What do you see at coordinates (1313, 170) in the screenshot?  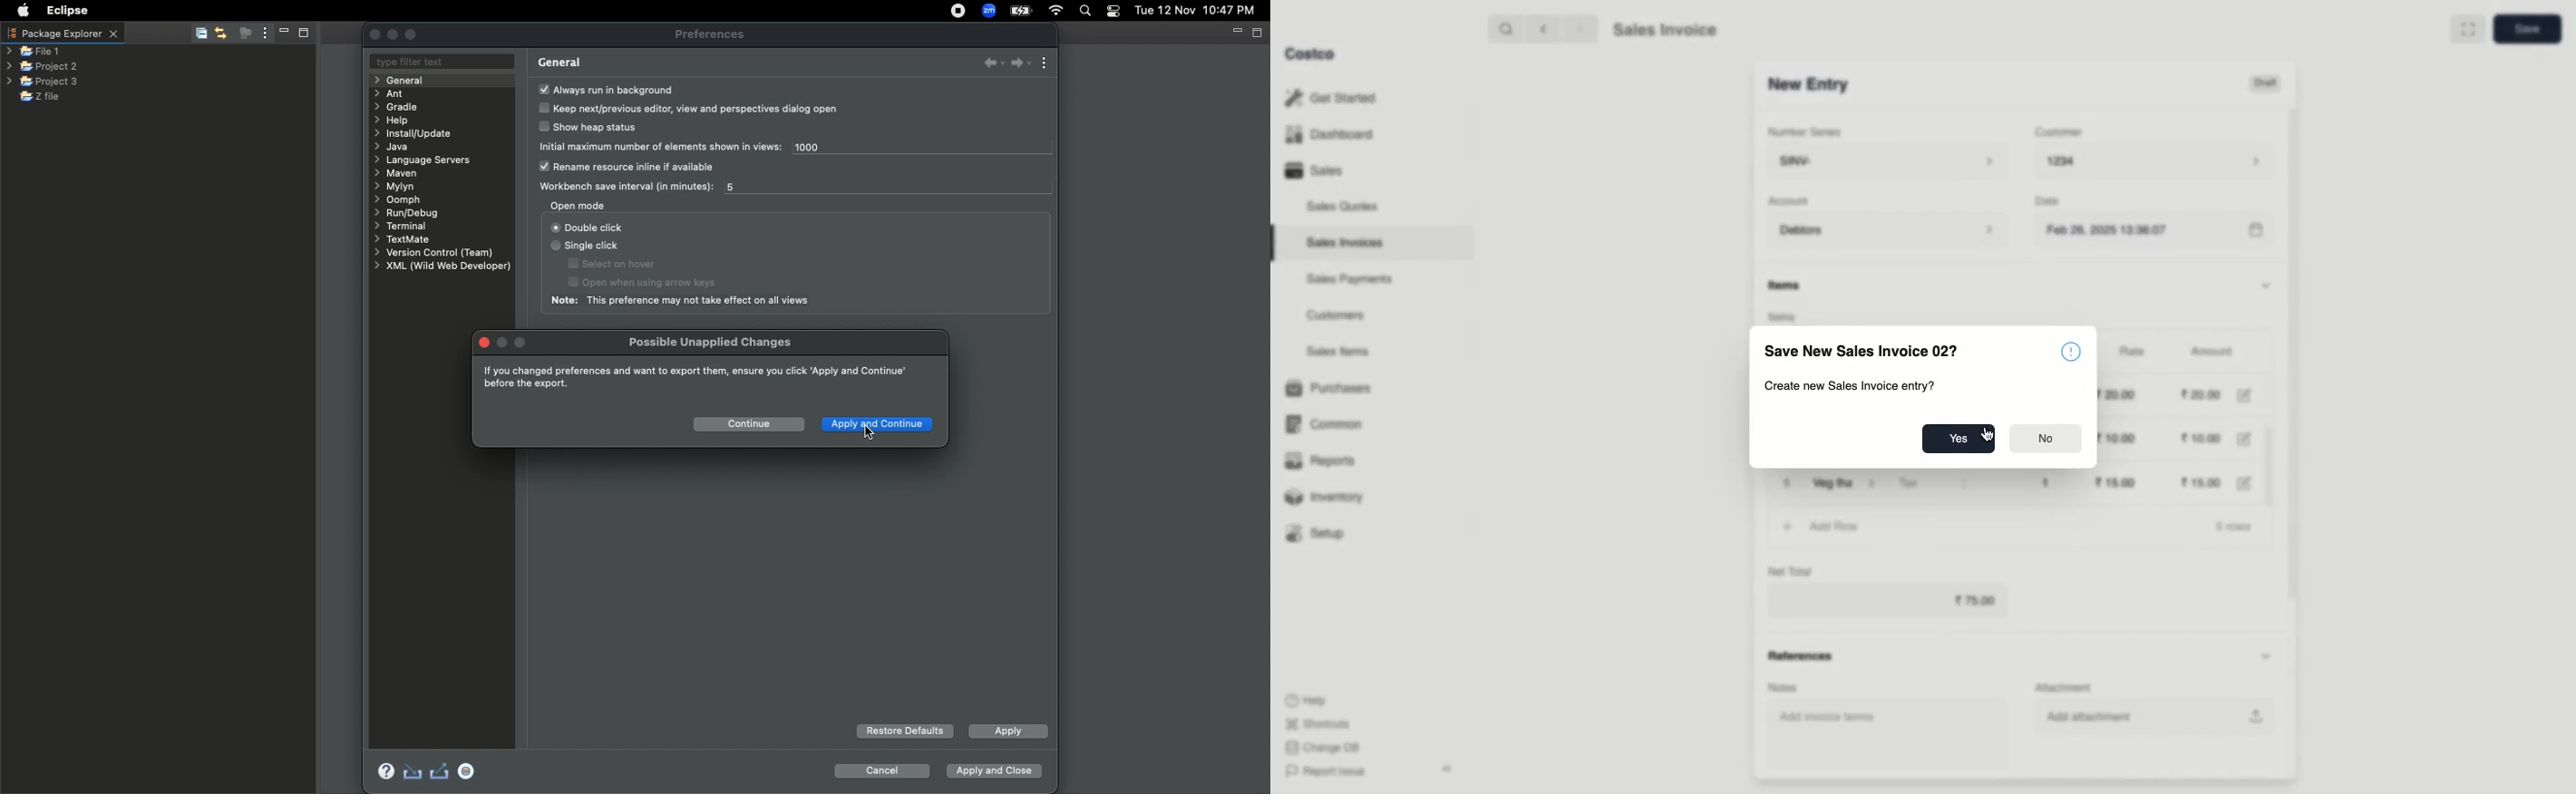 I see `Sales` at bounding box center [1313, 170].